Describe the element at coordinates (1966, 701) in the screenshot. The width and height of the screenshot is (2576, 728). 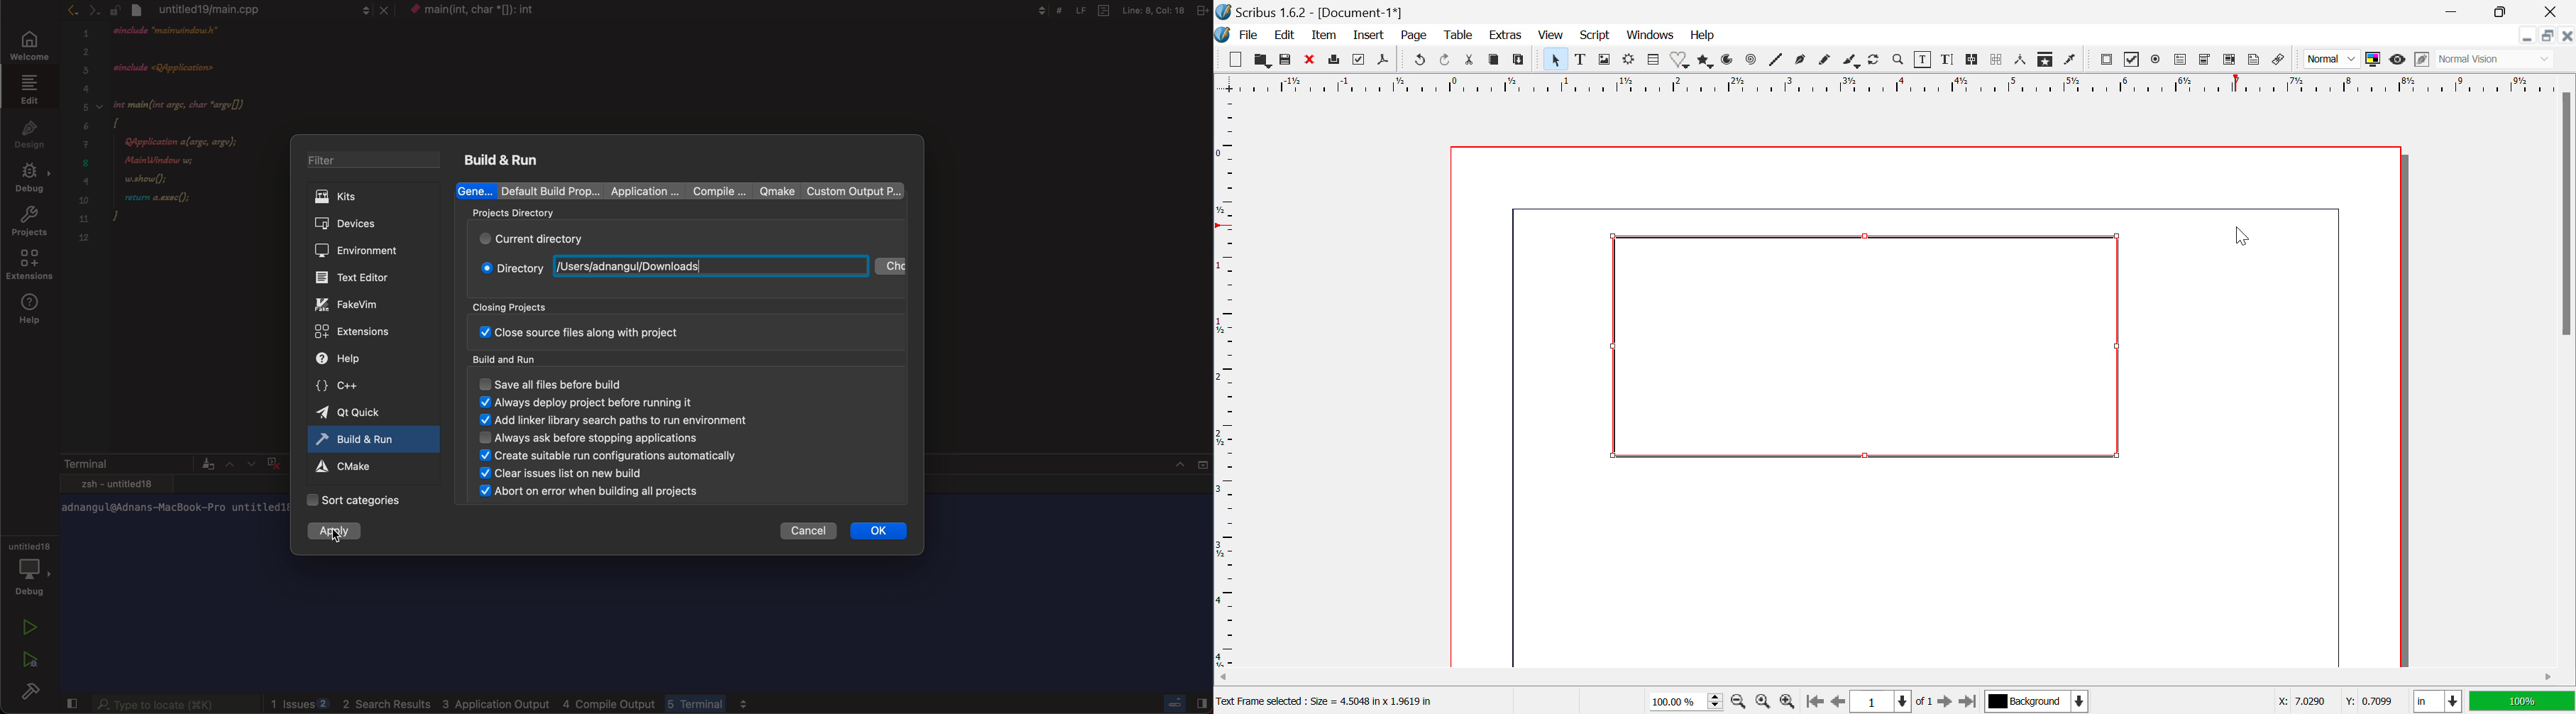
I see `Last Page` at that location.